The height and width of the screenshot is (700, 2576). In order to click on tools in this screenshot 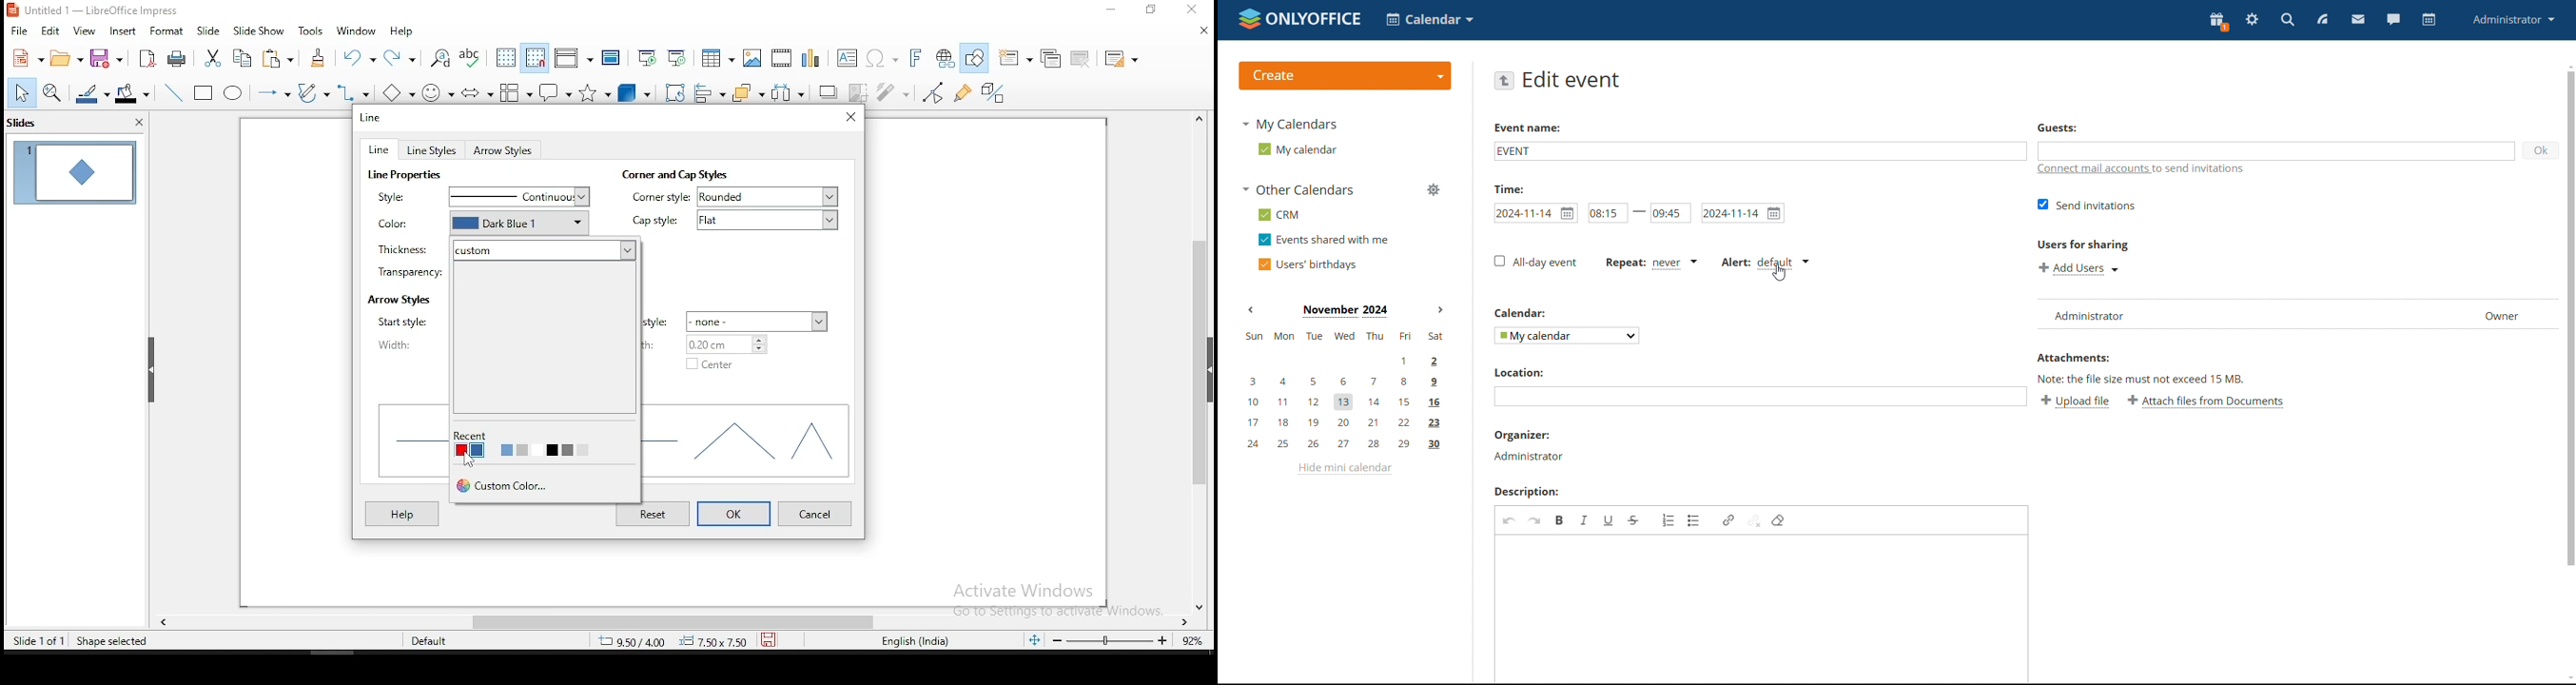, I will do `click(312, 30)`.